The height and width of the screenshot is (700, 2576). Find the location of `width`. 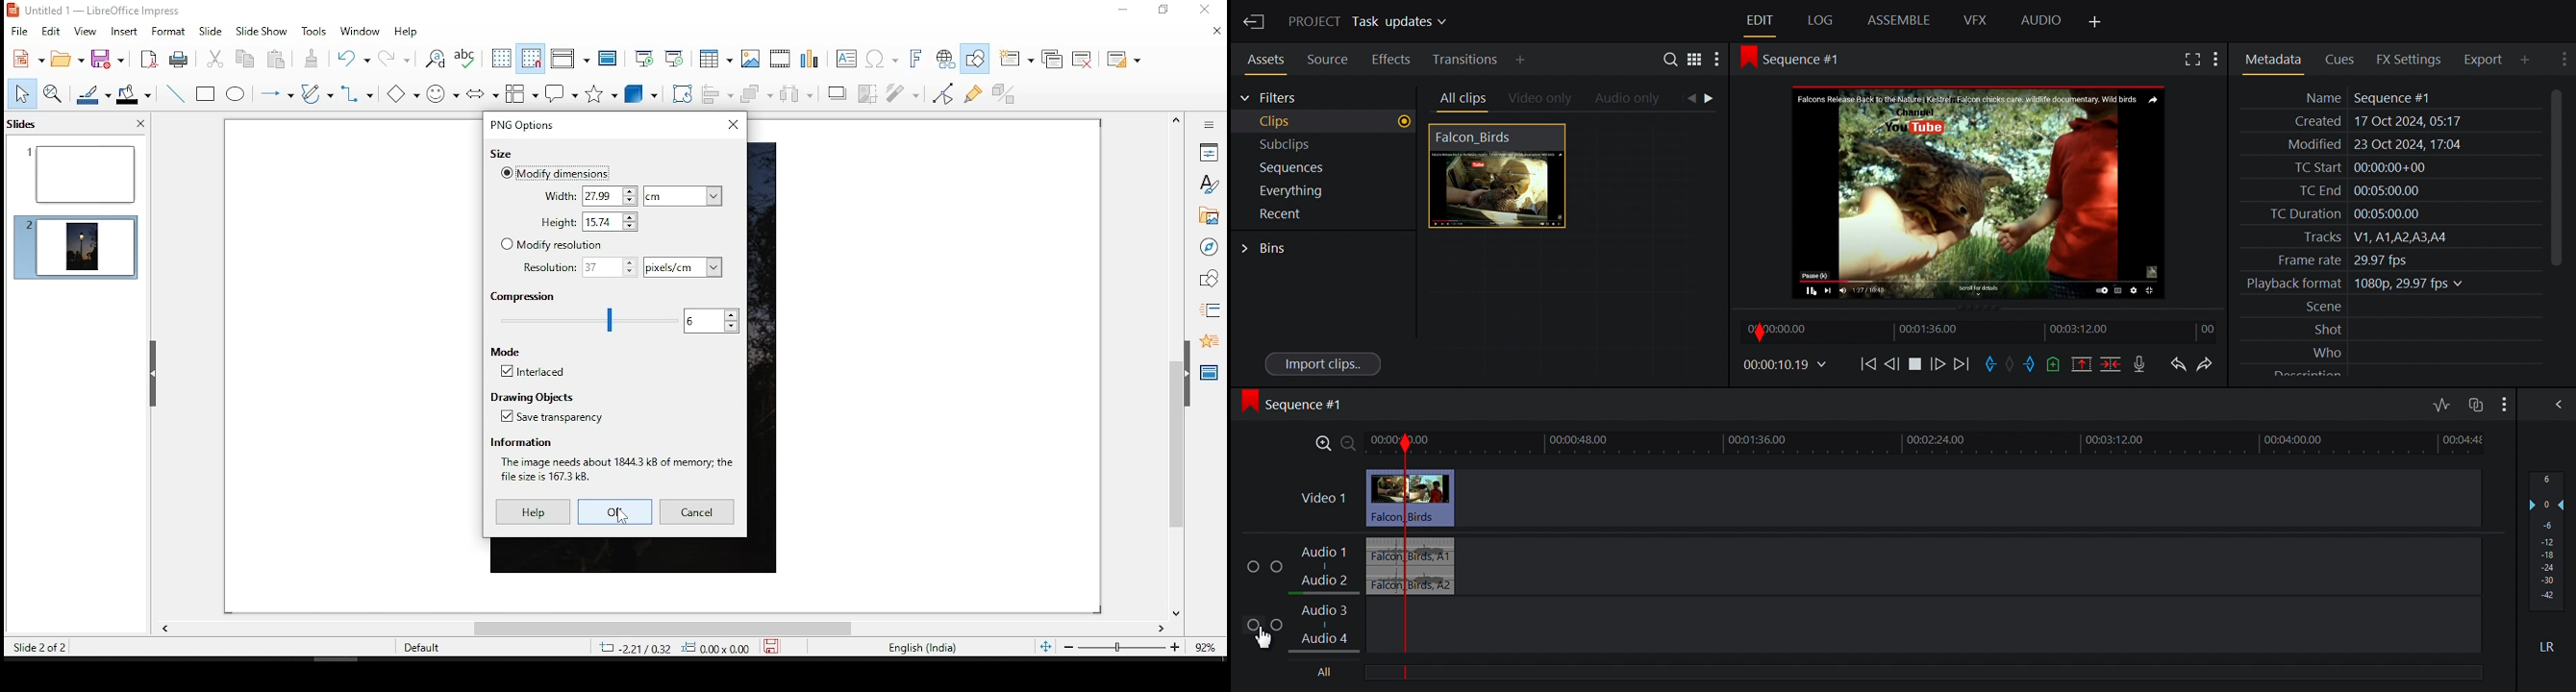

width is located at coordinates (588, 196).